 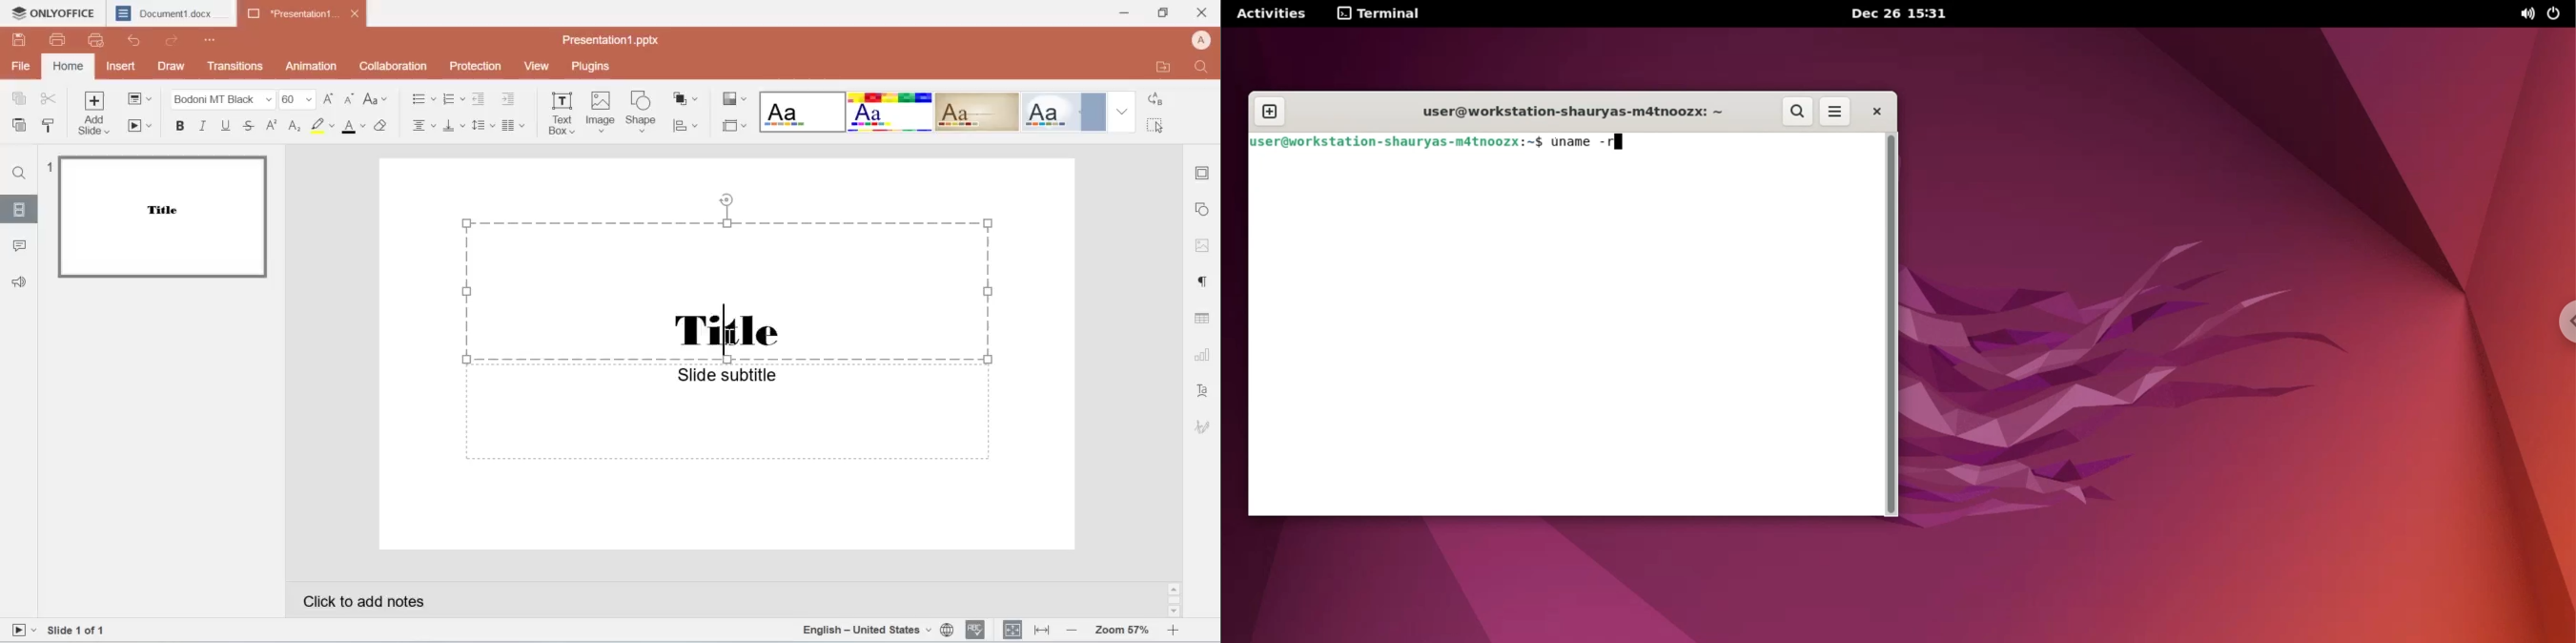 What do you see at coordinates (249, 124) in the screenshot?
I see `strikethrough` at bounding box center [249, 124].